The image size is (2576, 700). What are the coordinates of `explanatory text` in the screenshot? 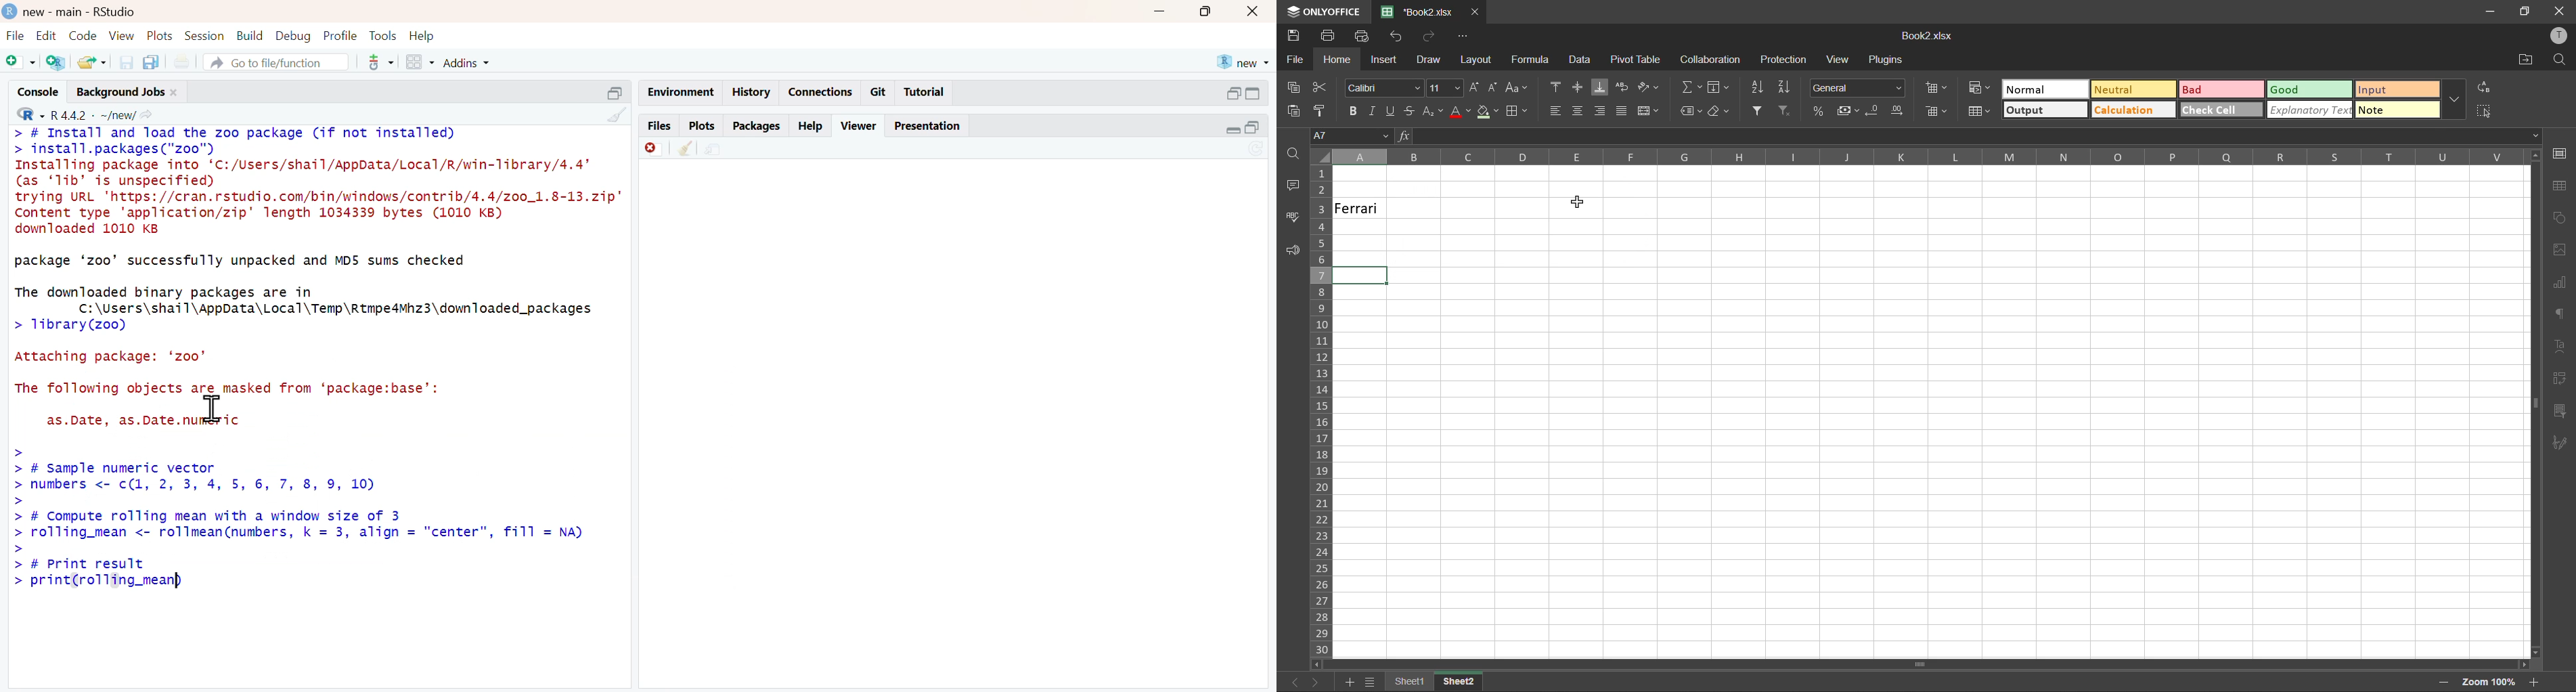 It's located at (2312, 110).